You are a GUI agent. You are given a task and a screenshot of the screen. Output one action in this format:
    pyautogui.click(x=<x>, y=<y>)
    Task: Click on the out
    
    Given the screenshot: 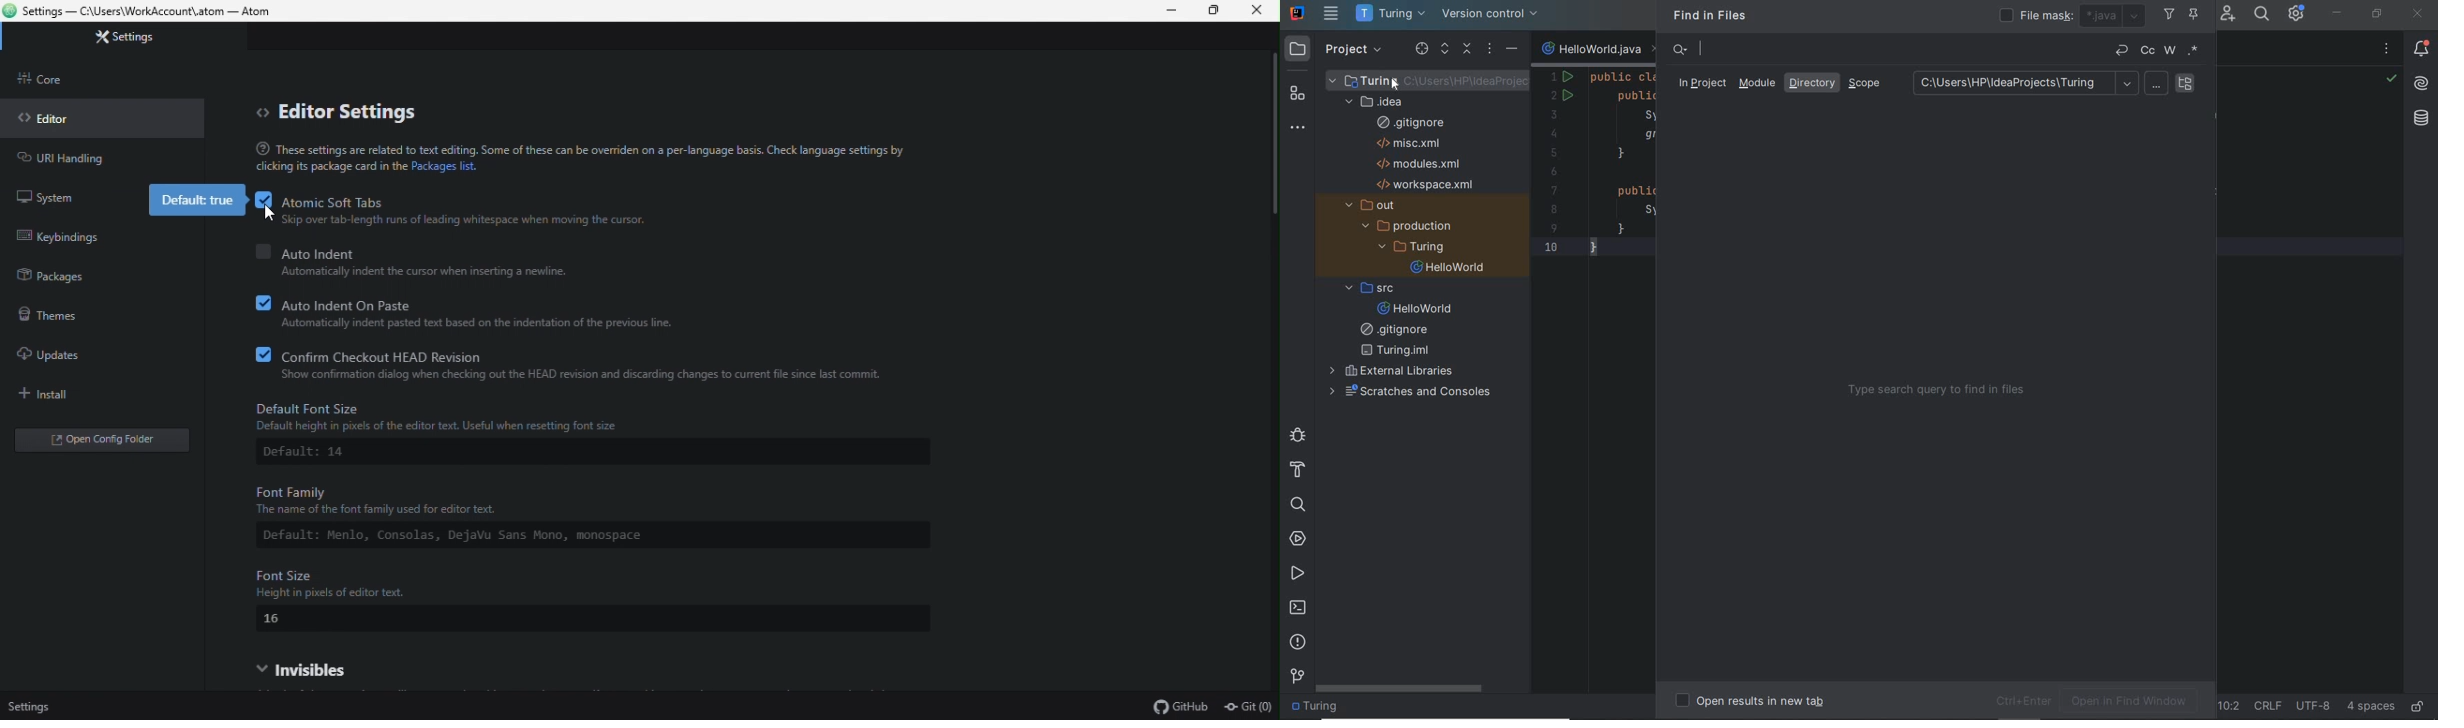 What is the action you would take?
    pyautogui.click(x=1377, y=205)
    